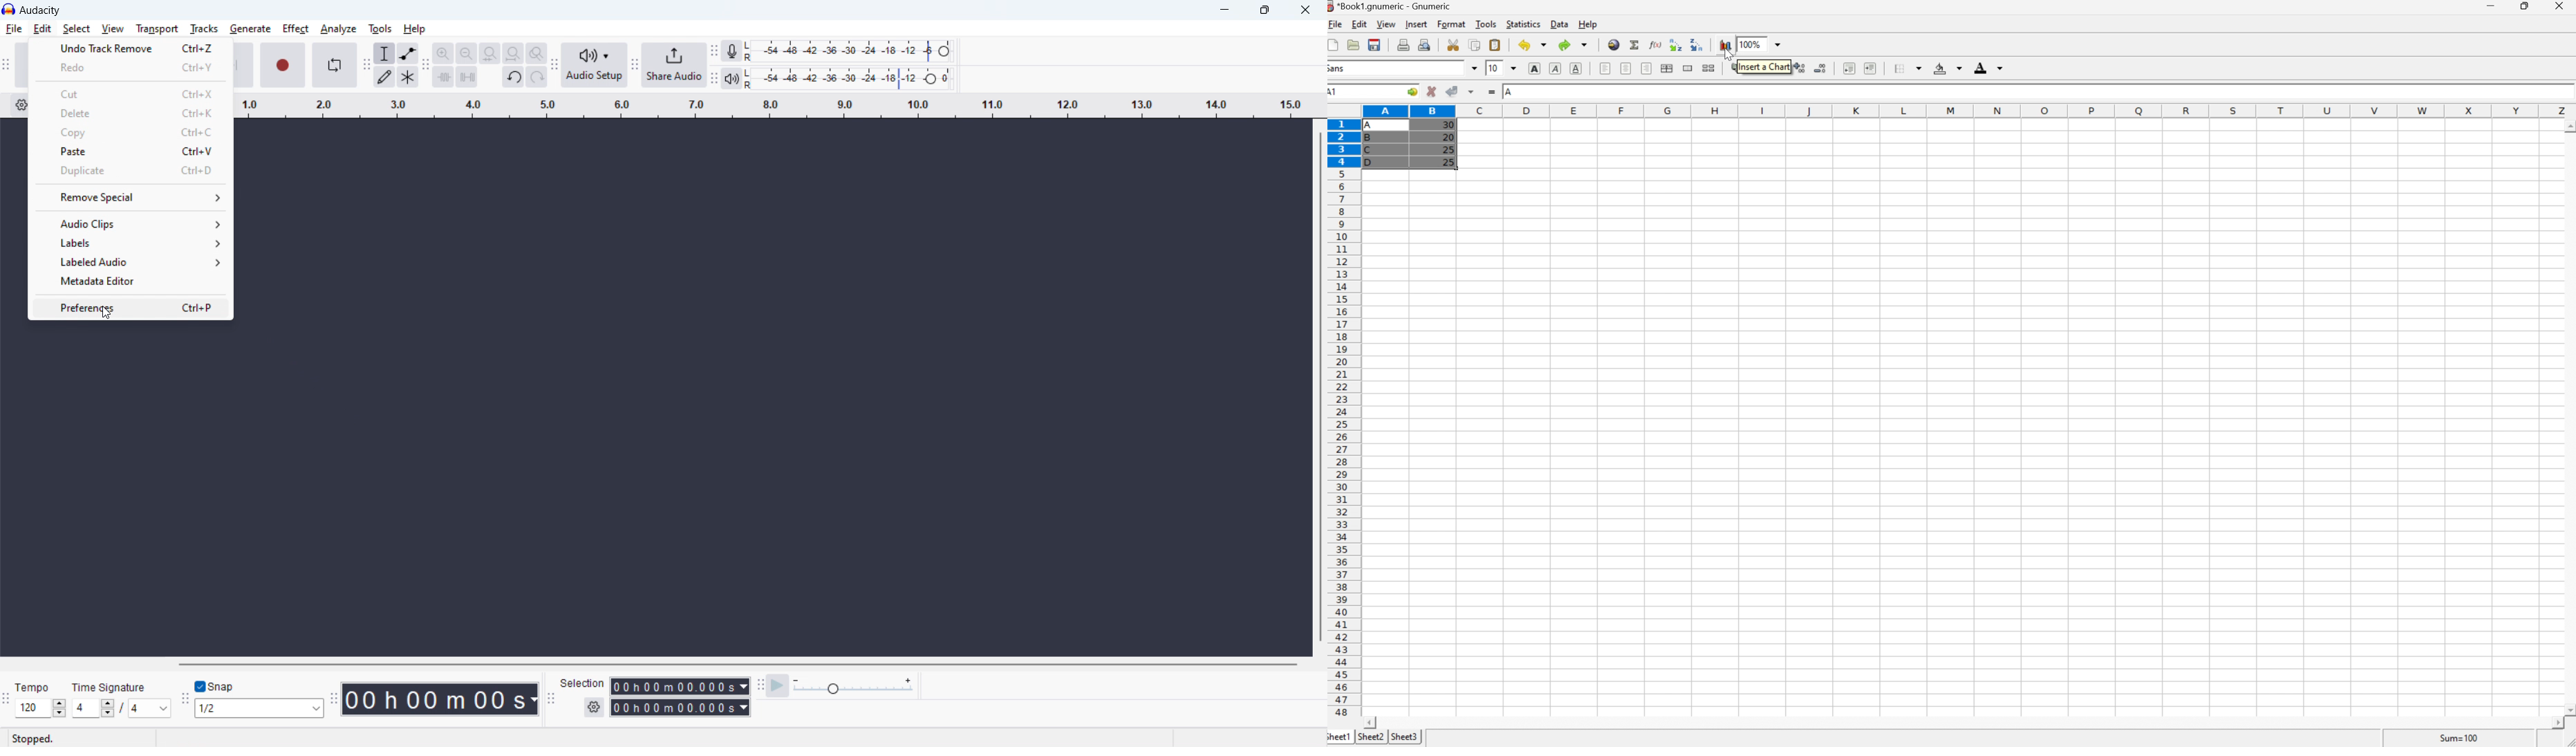 This screenshot has height=756, width=2576. Describe the element at coordinates (847, 77) in the screenshot. I see `playback level` at that location.